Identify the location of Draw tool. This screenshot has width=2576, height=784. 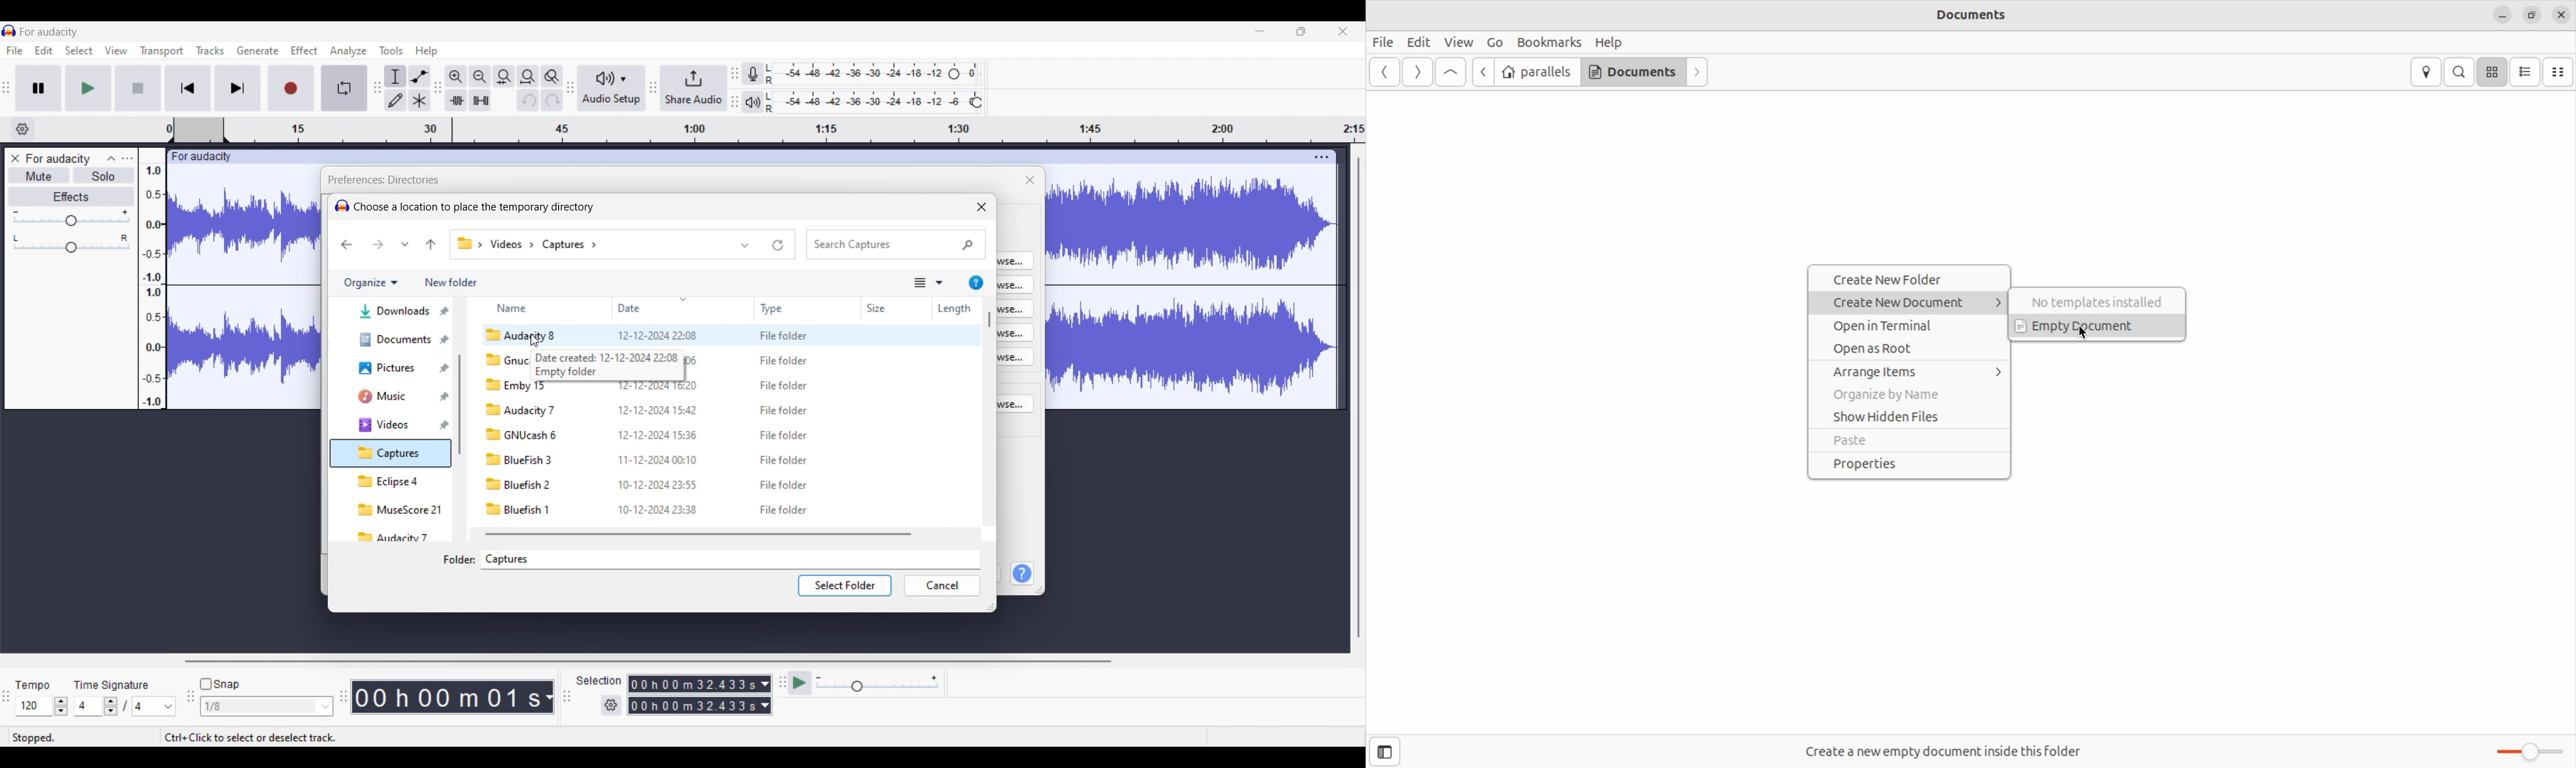
(395, 100).